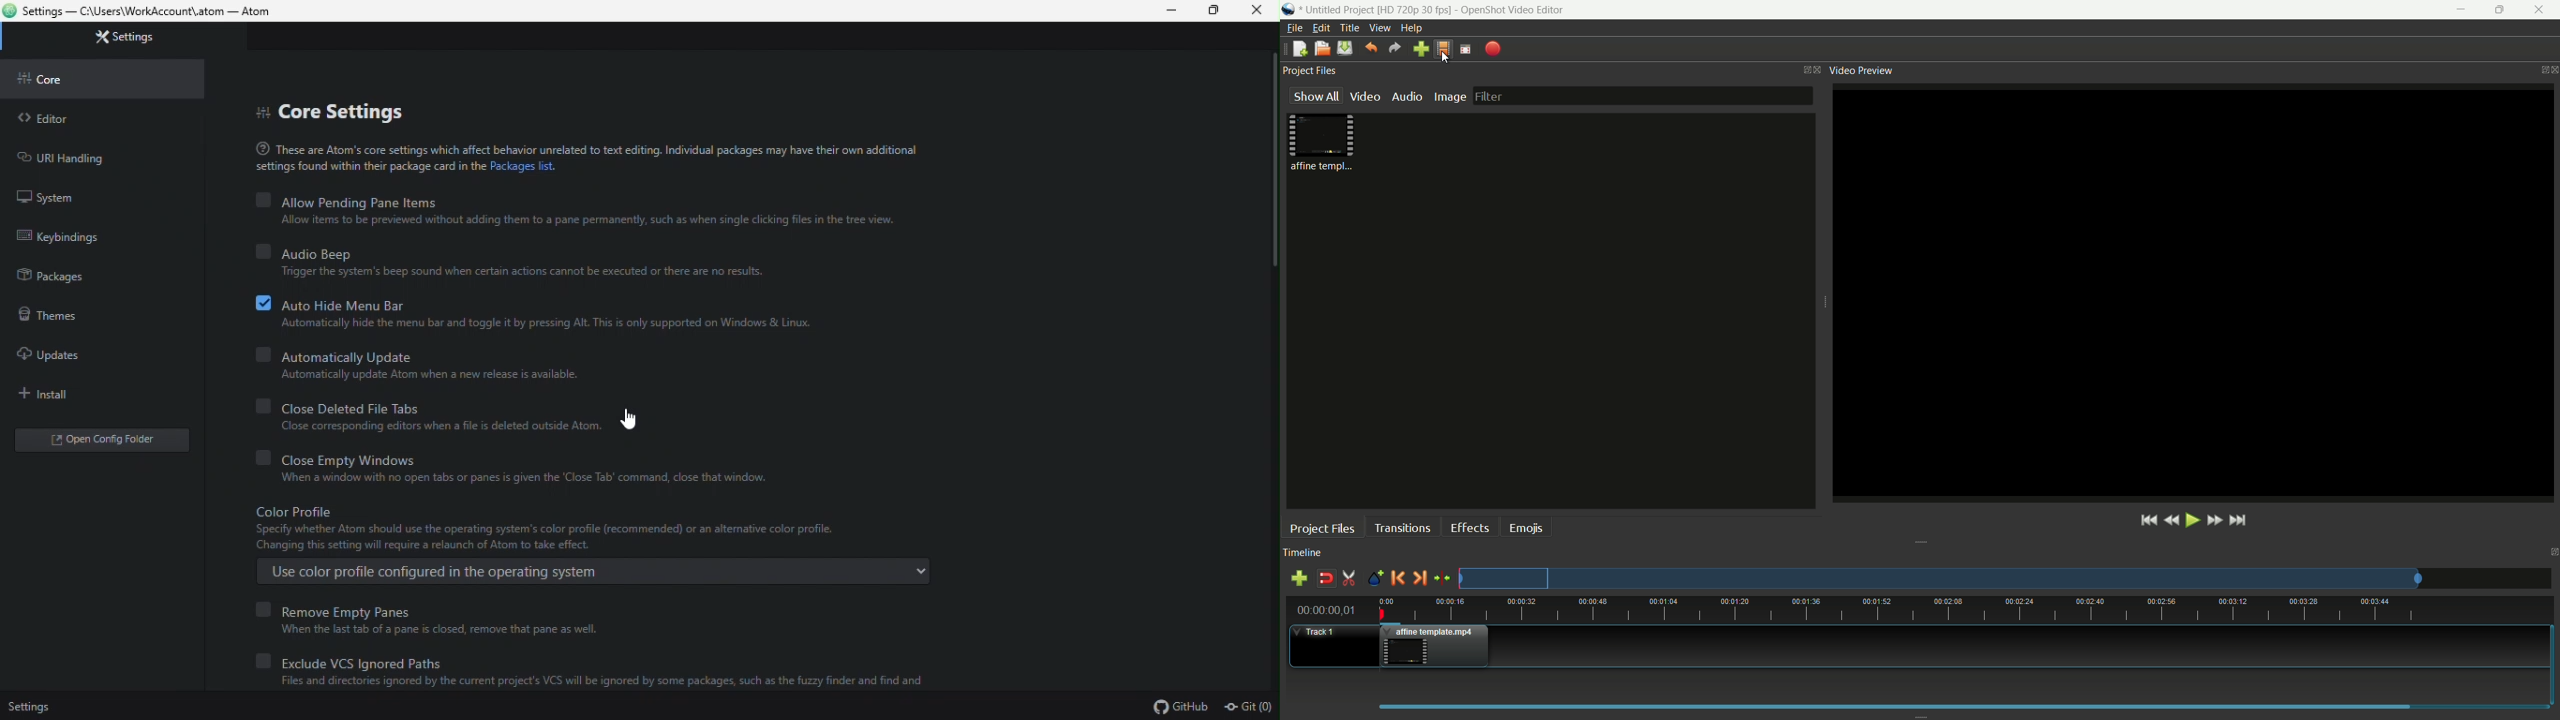  I want to click on timeline, so click(1303, 553).